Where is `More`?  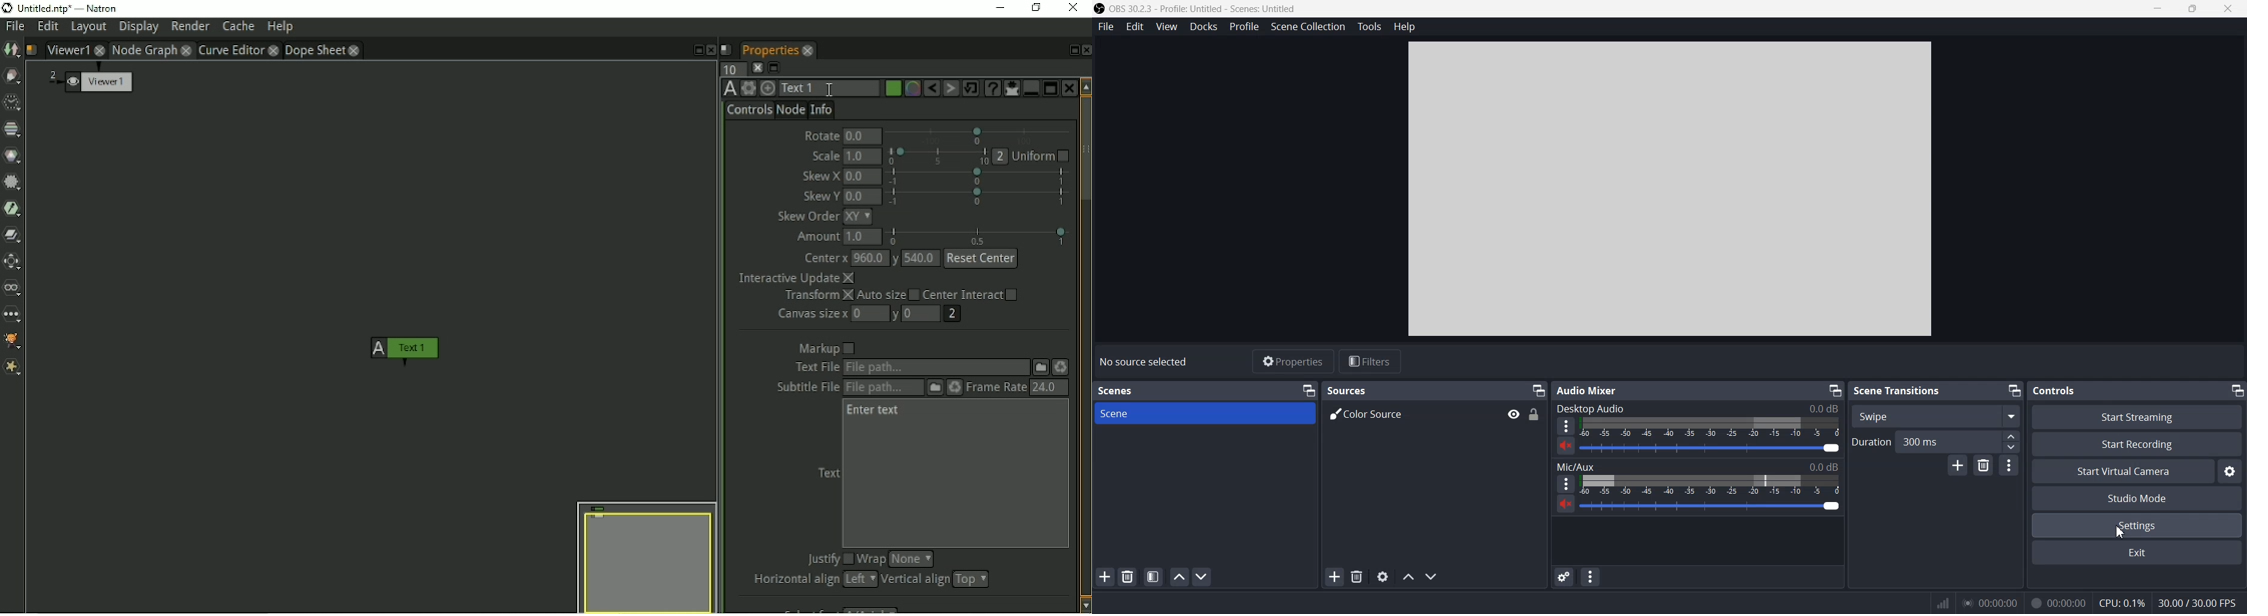 More is located at coordinates (1566, 426).